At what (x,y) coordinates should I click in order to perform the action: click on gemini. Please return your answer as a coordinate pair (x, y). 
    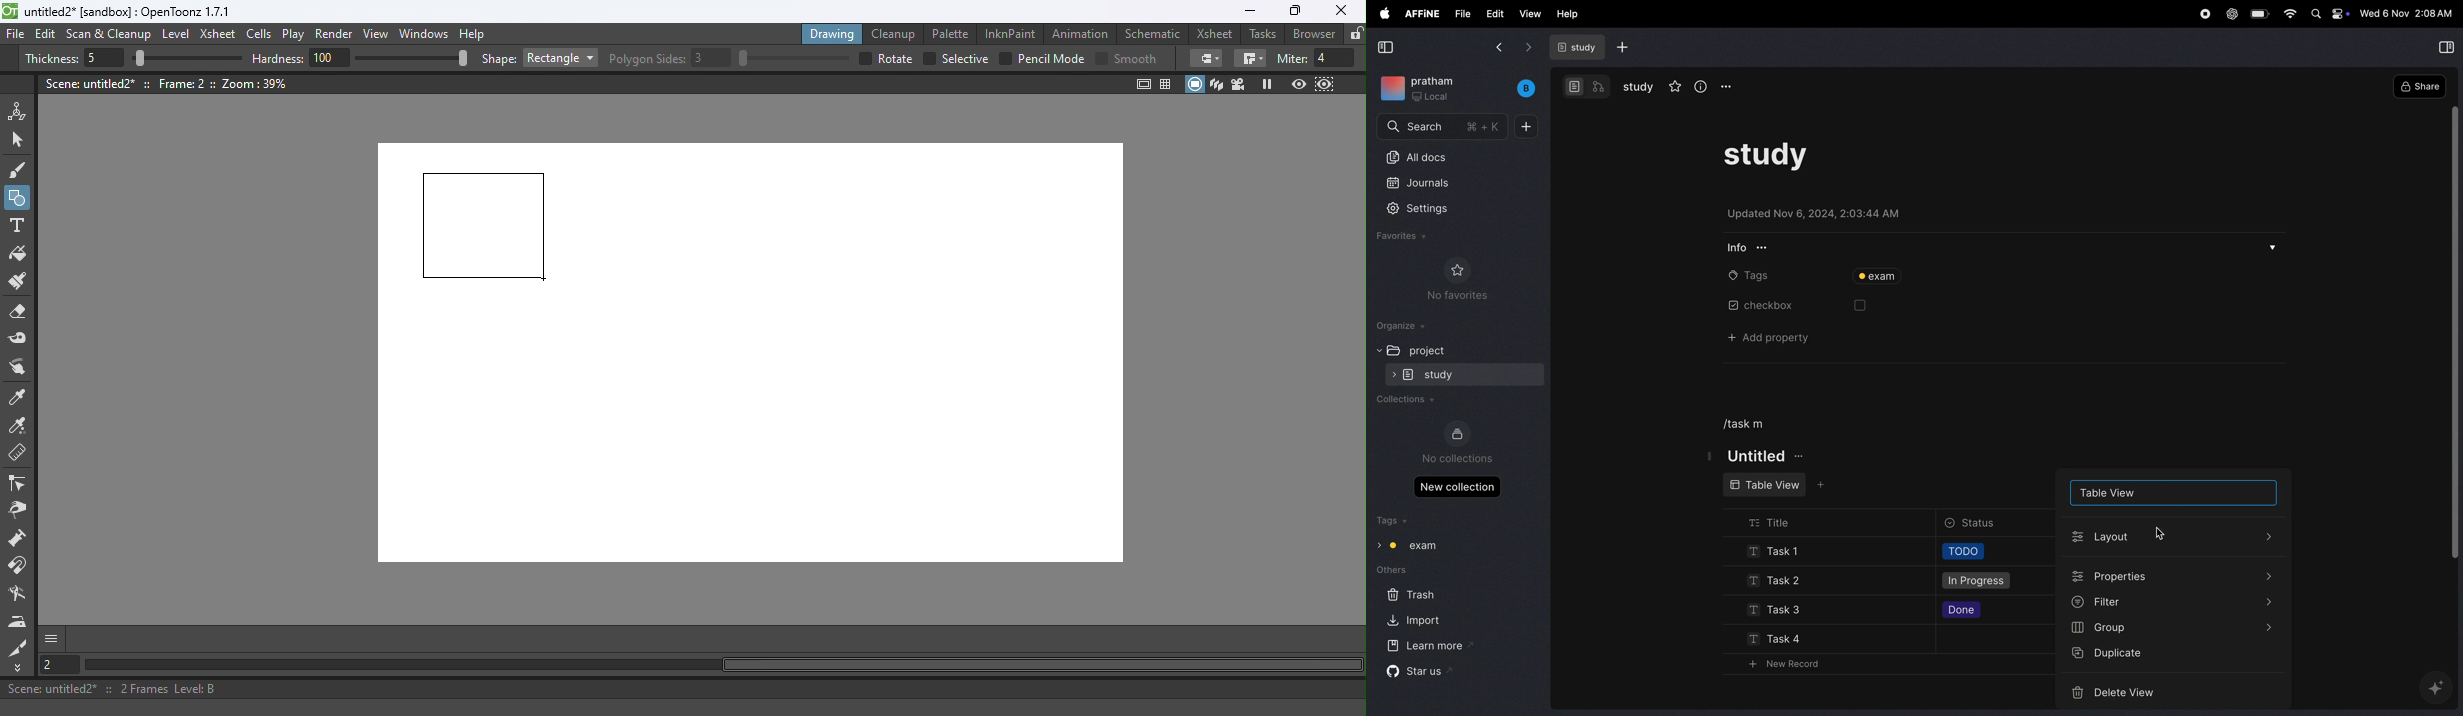
    Looking at the image, I should click on (2437, 686).